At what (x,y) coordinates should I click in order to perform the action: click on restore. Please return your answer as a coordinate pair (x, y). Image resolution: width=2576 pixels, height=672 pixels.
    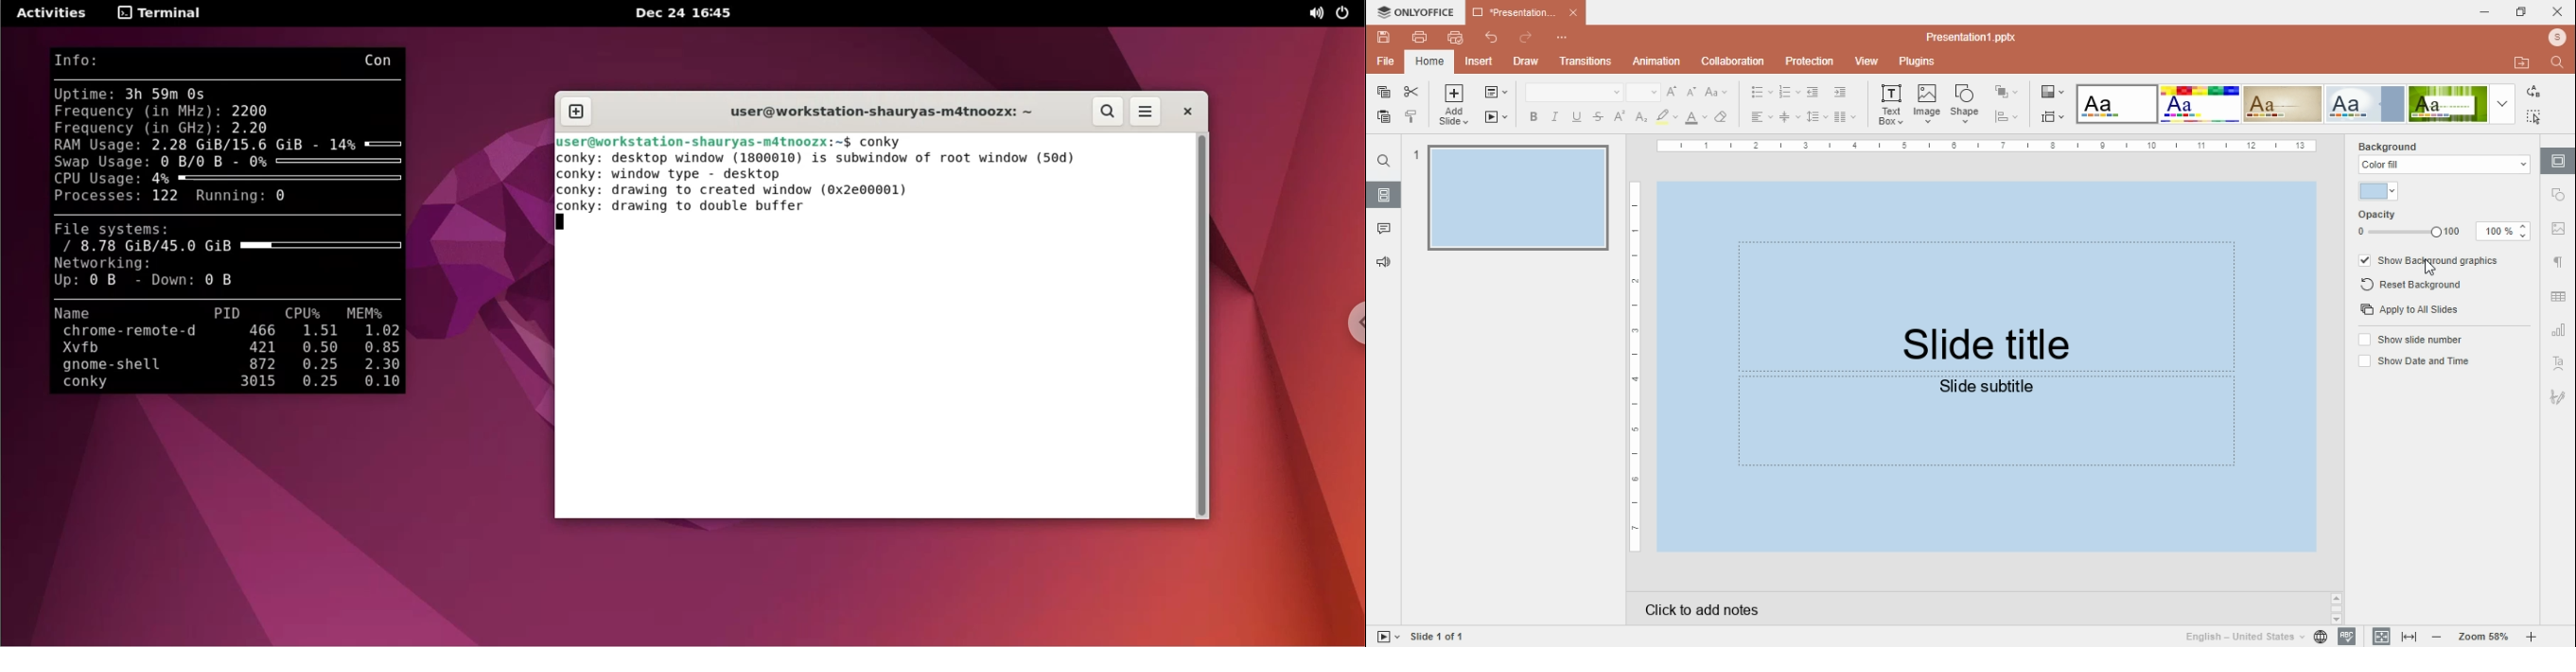
    Looking at the image, I should click on (2521, 11).